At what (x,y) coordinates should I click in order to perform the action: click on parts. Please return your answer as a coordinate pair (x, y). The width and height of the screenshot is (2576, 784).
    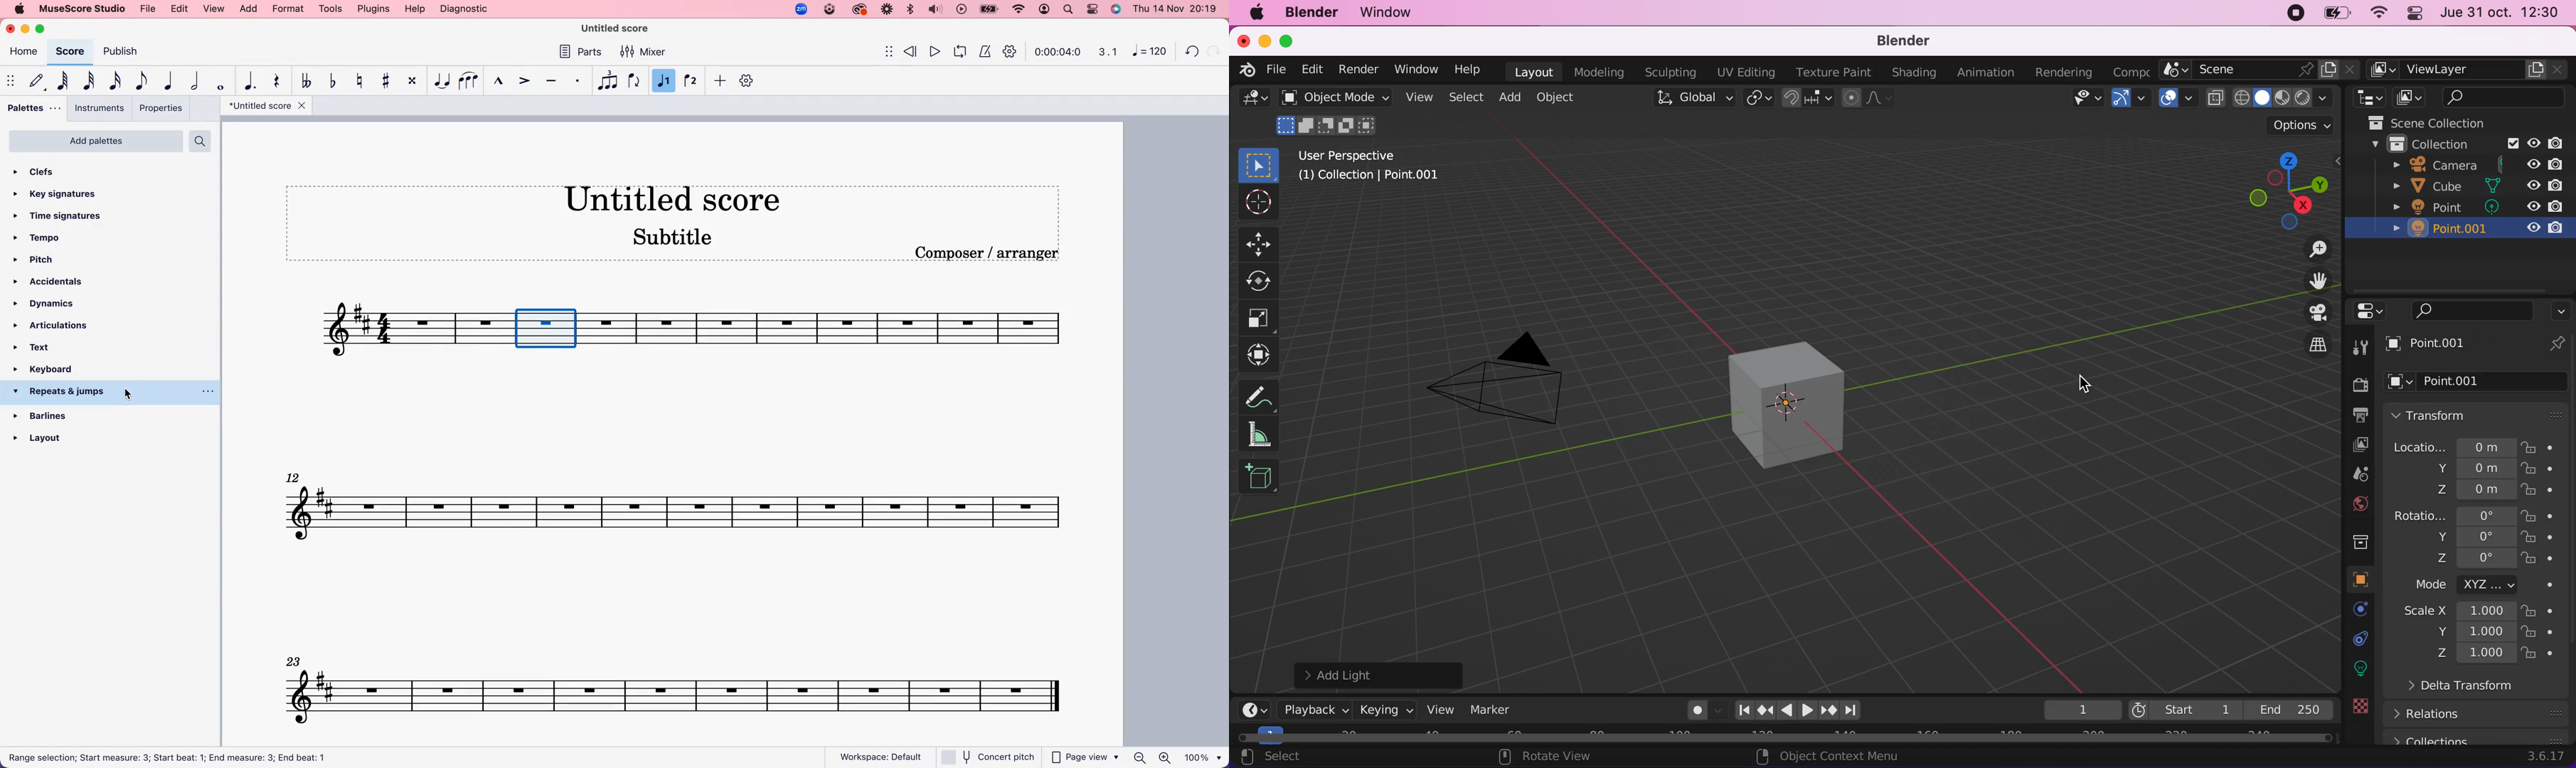
    Looking at the image, I should click on (584, 53).